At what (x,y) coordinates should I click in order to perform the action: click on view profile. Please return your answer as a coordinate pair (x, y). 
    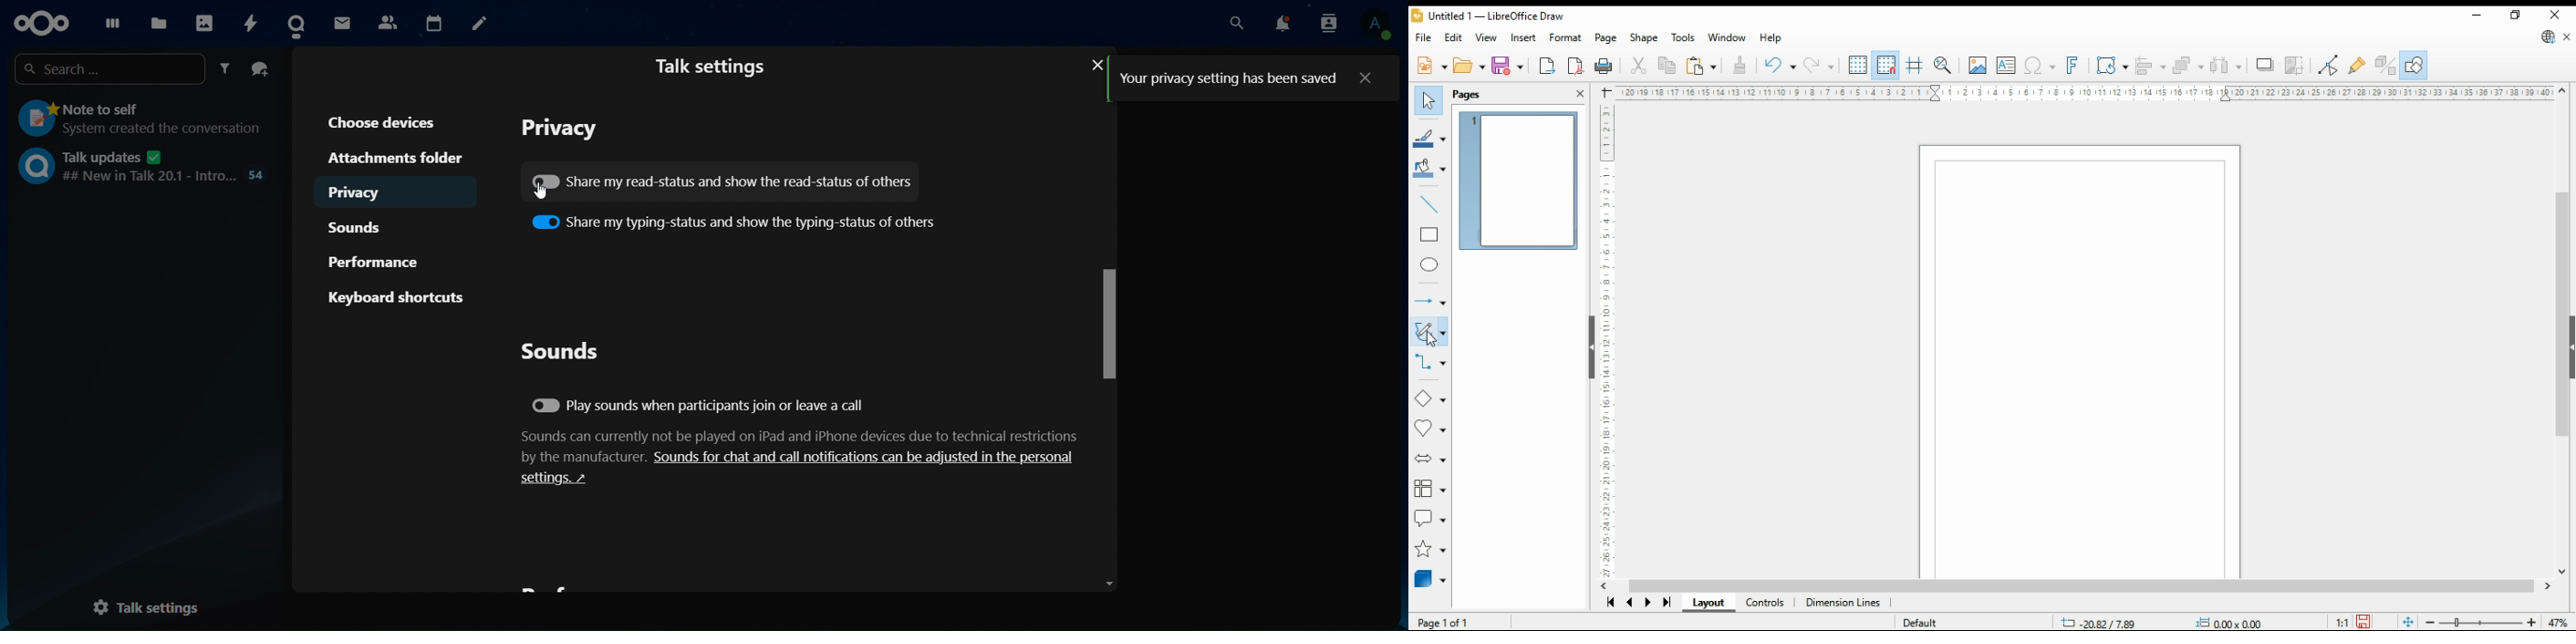
    Looking at the image, I should click on (1378, 25).